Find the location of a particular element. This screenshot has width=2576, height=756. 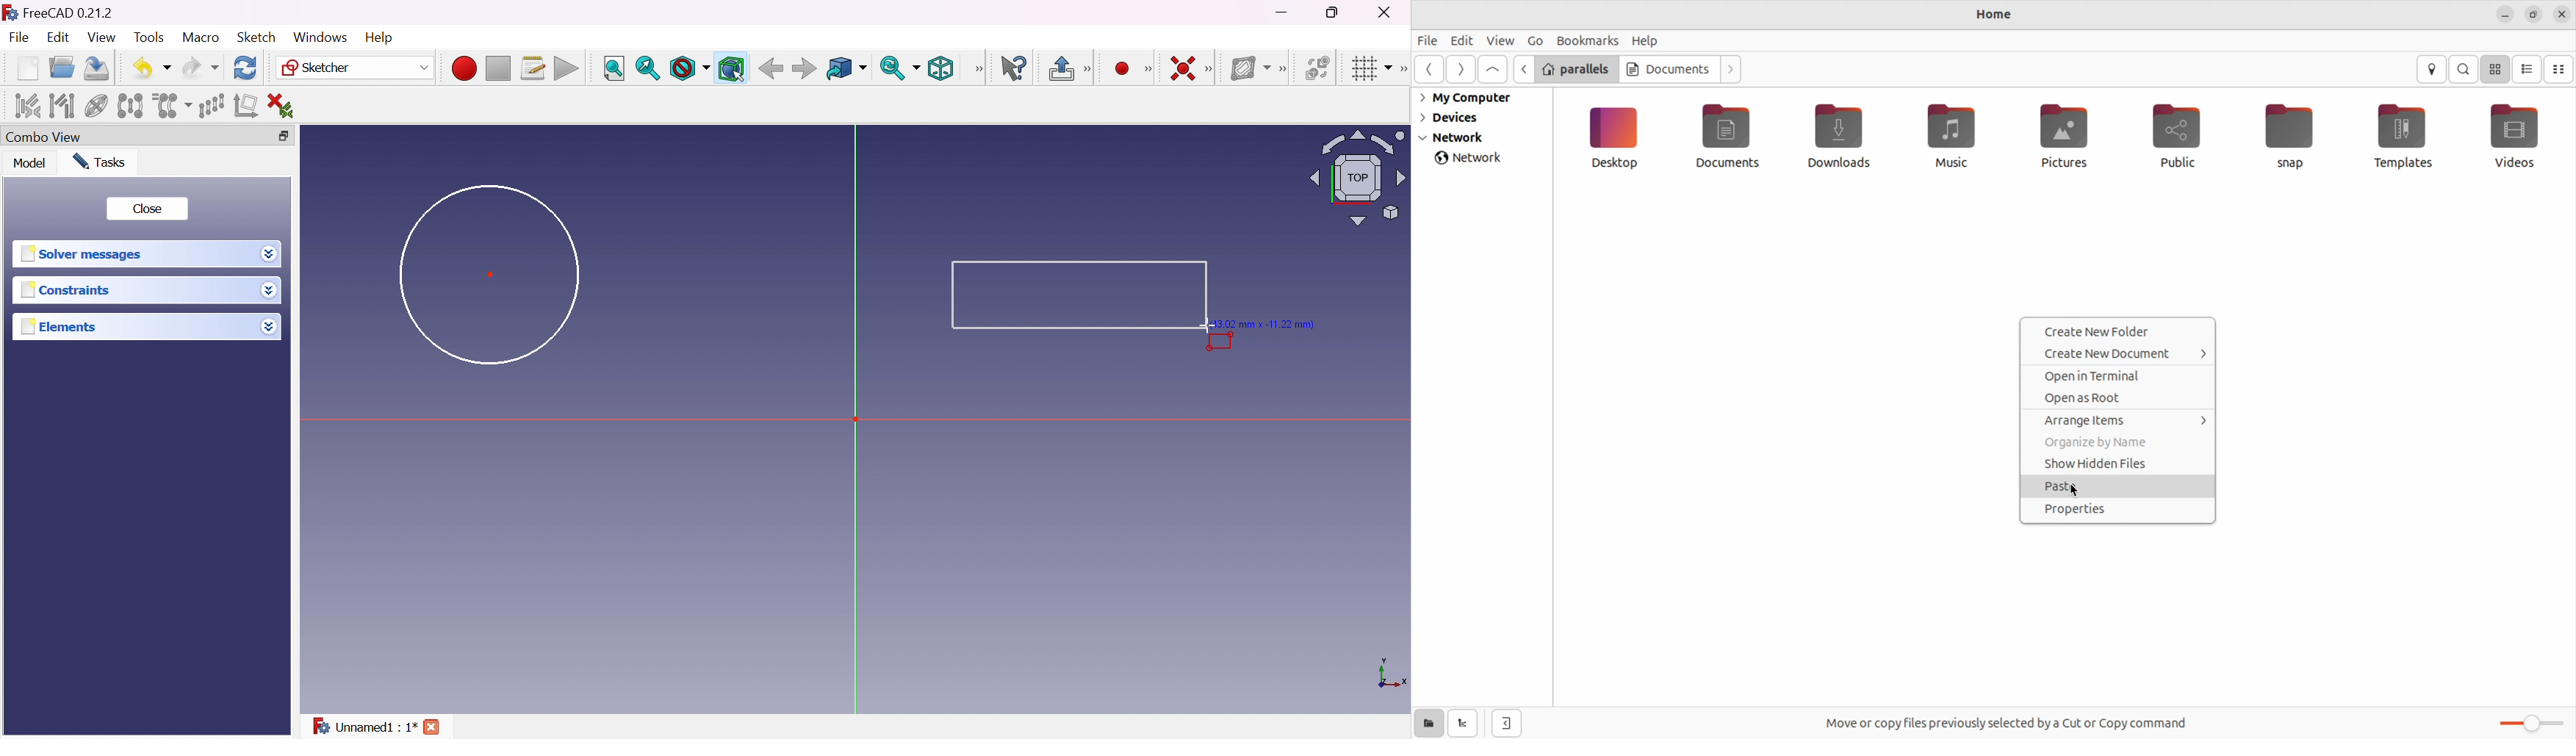

Back is located at coordinates (771, 68).